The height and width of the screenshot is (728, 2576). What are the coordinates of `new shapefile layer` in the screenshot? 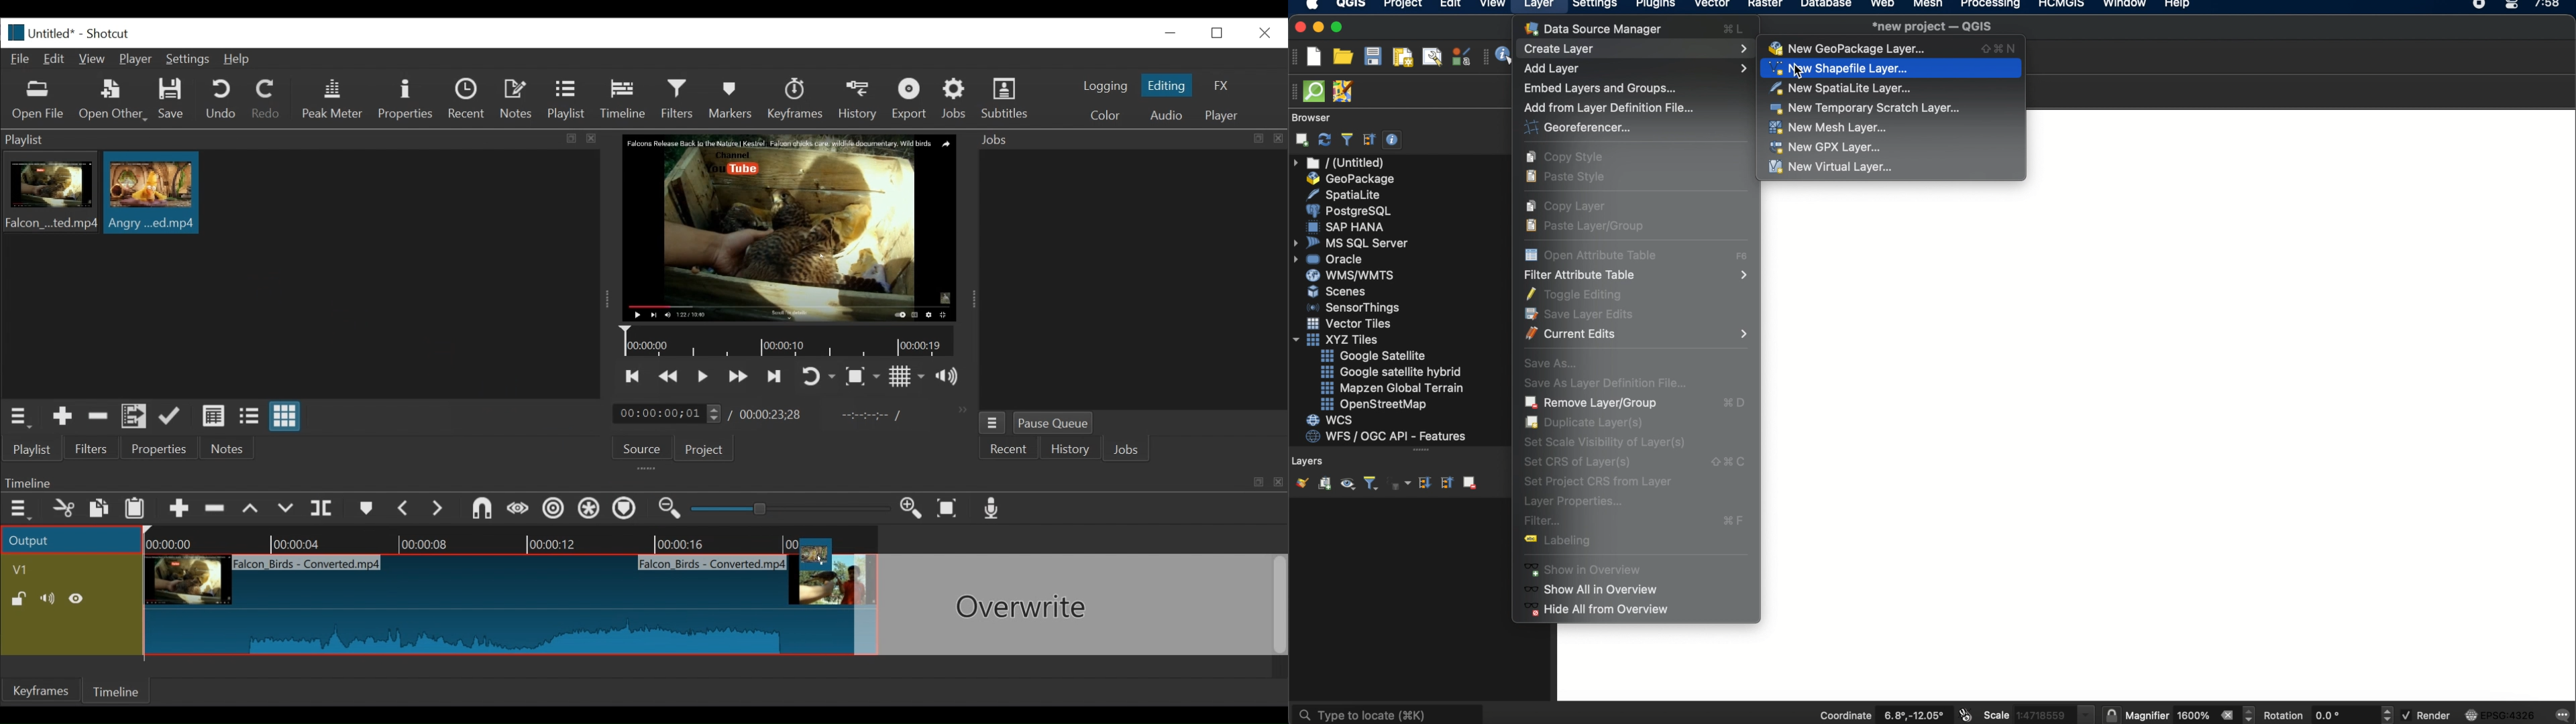 It's located at (1840, 68).